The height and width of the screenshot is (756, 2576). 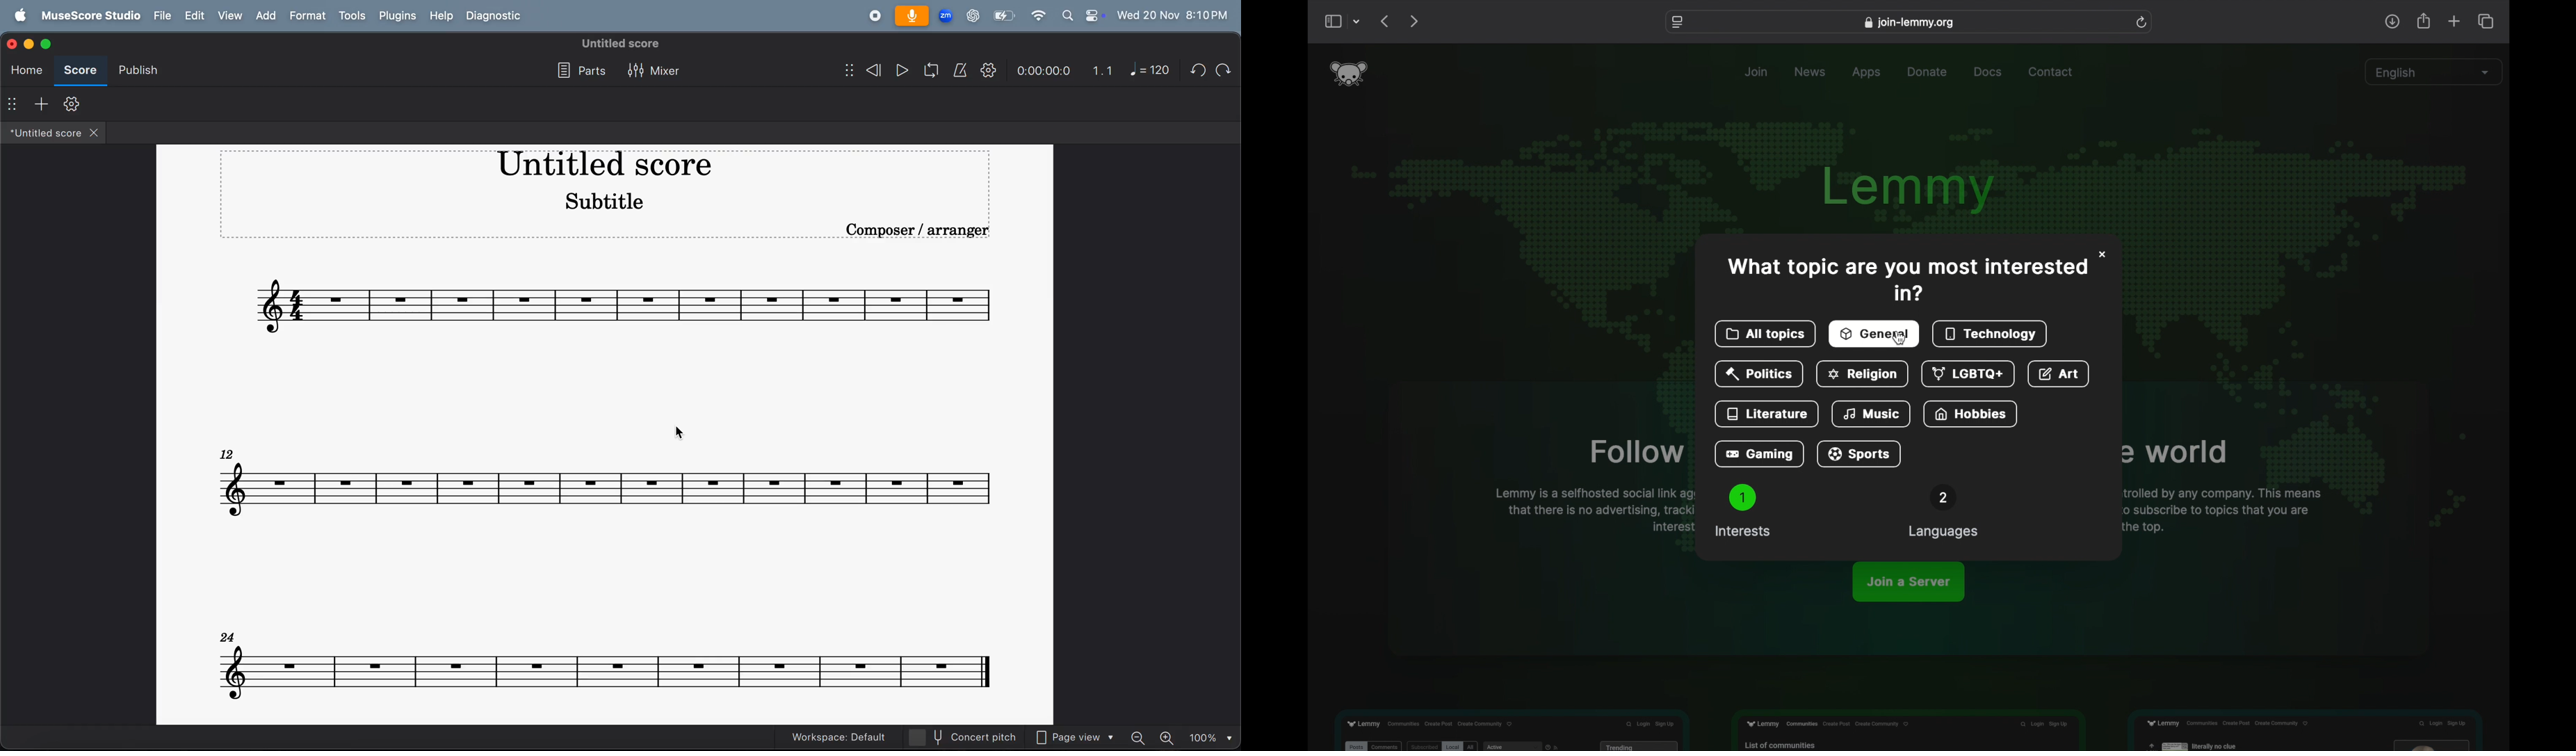 What do you see at coordinates (964, 735) in the screenshot?
I see `current pitch` at bounding box center [964, 735].